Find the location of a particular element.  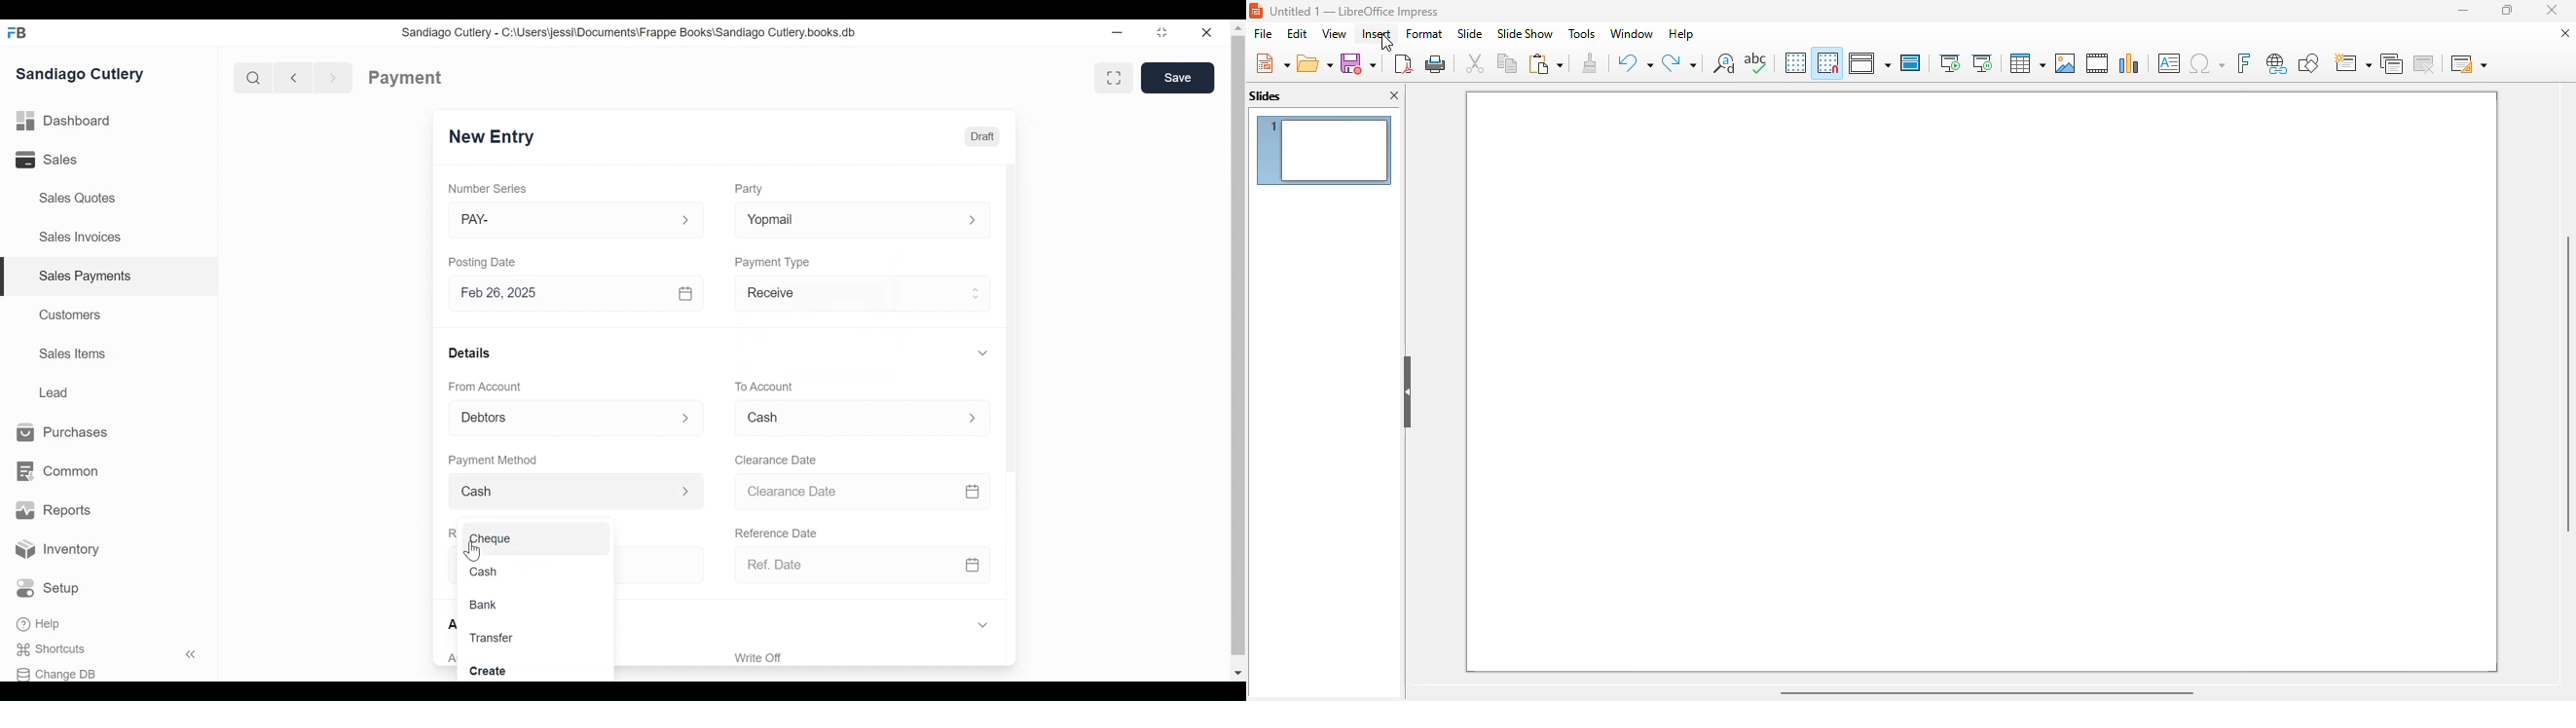

start from first slide is located at coordinates (1949, 63).